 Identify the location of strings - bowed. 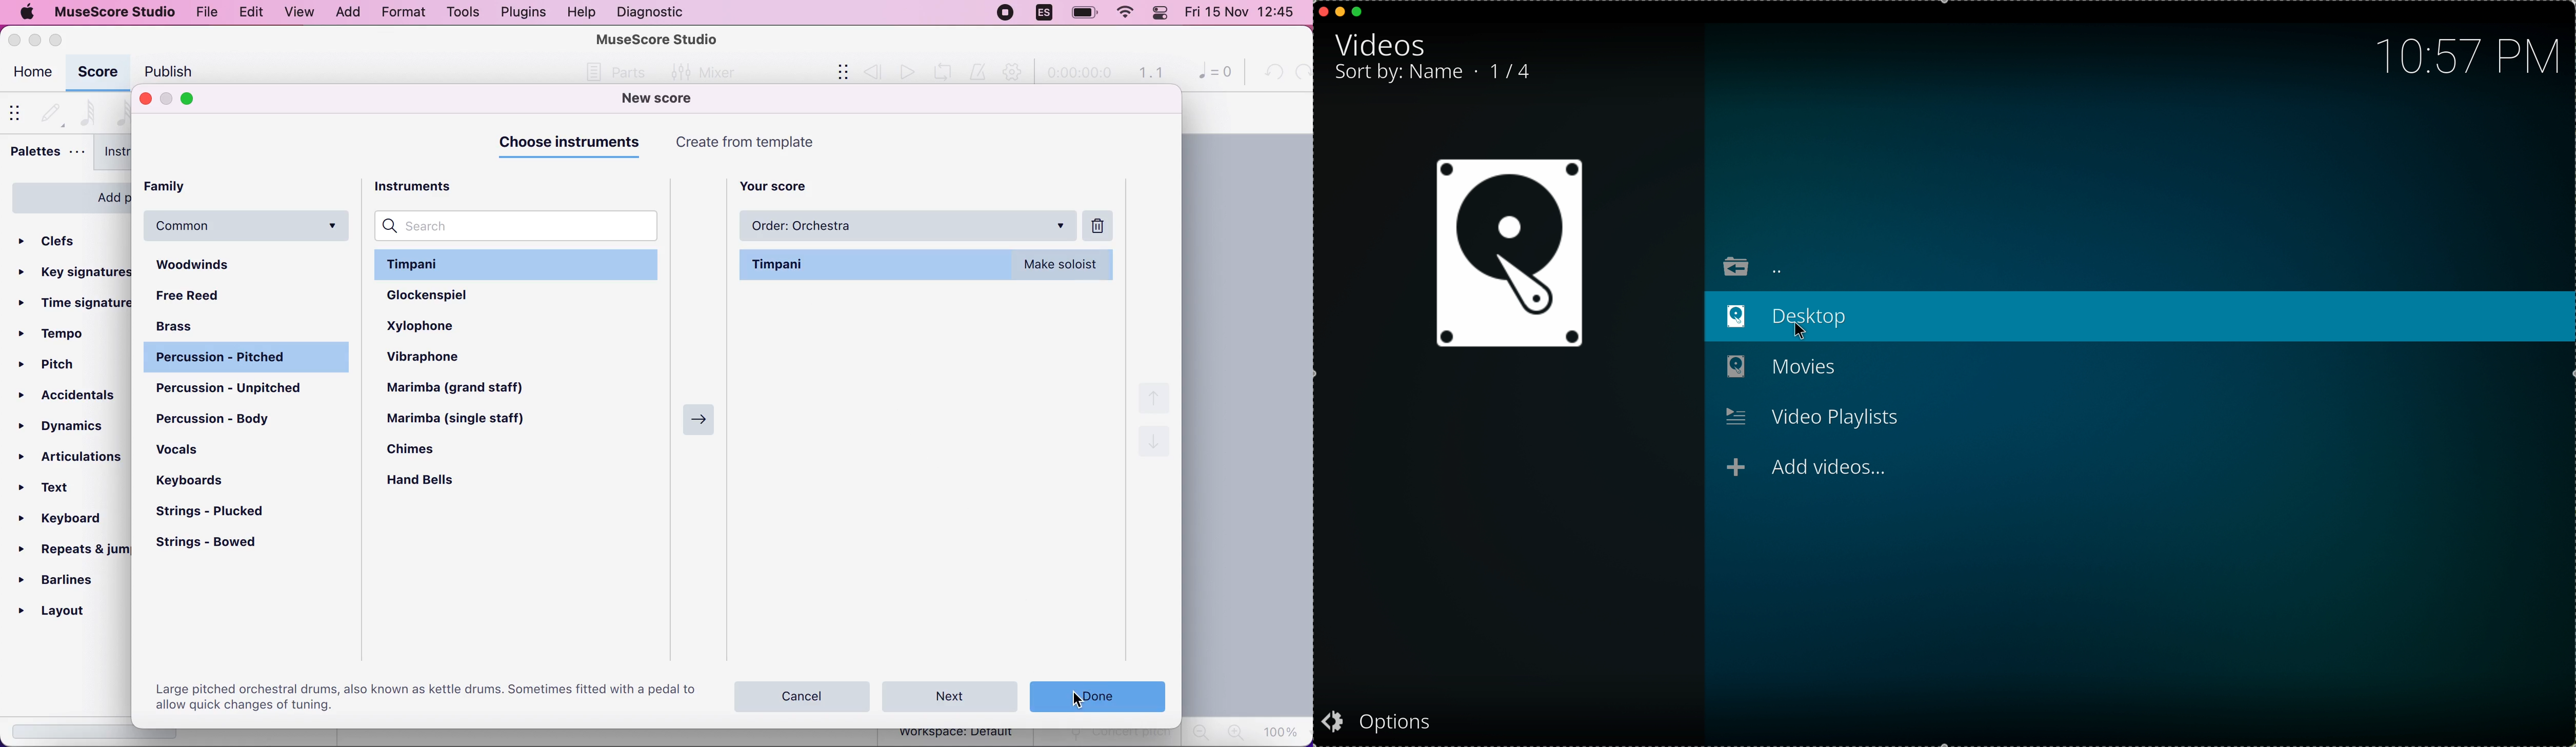
(216, 544).